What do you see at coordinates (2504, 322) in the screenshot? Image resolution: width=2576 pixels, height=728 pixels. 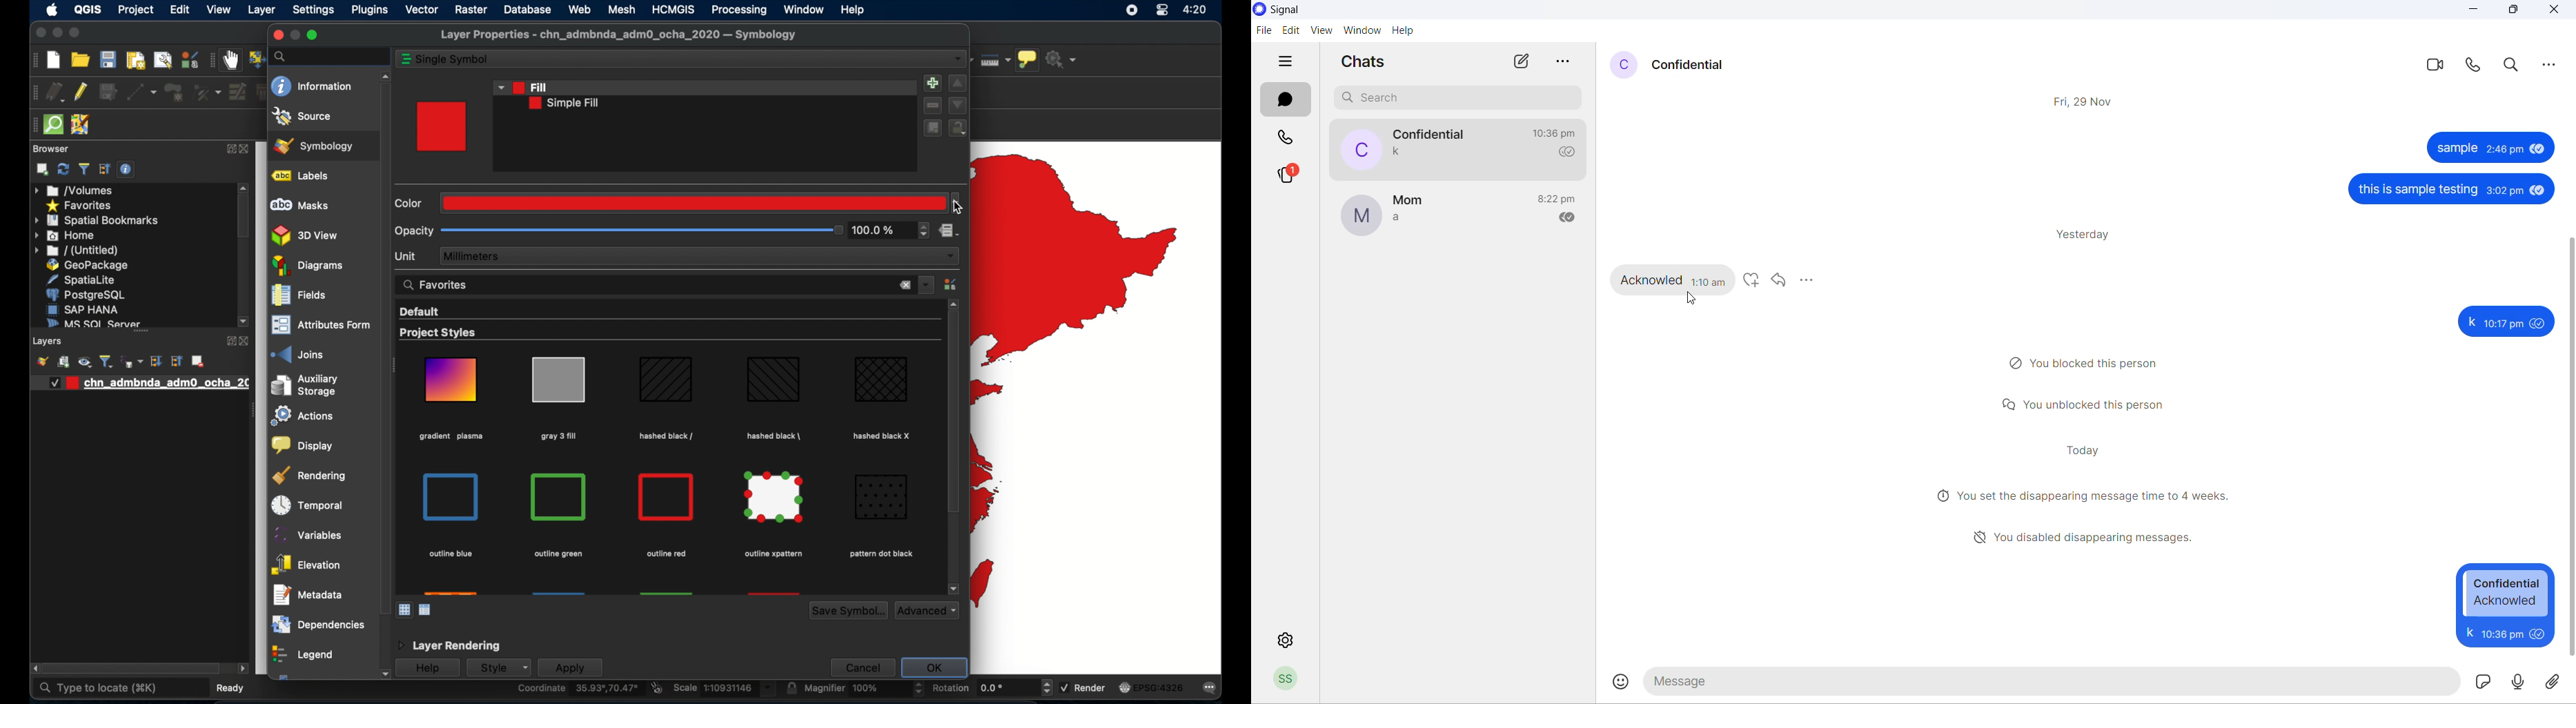 I see `10:17 pm` at bounding box center [2504, 322].